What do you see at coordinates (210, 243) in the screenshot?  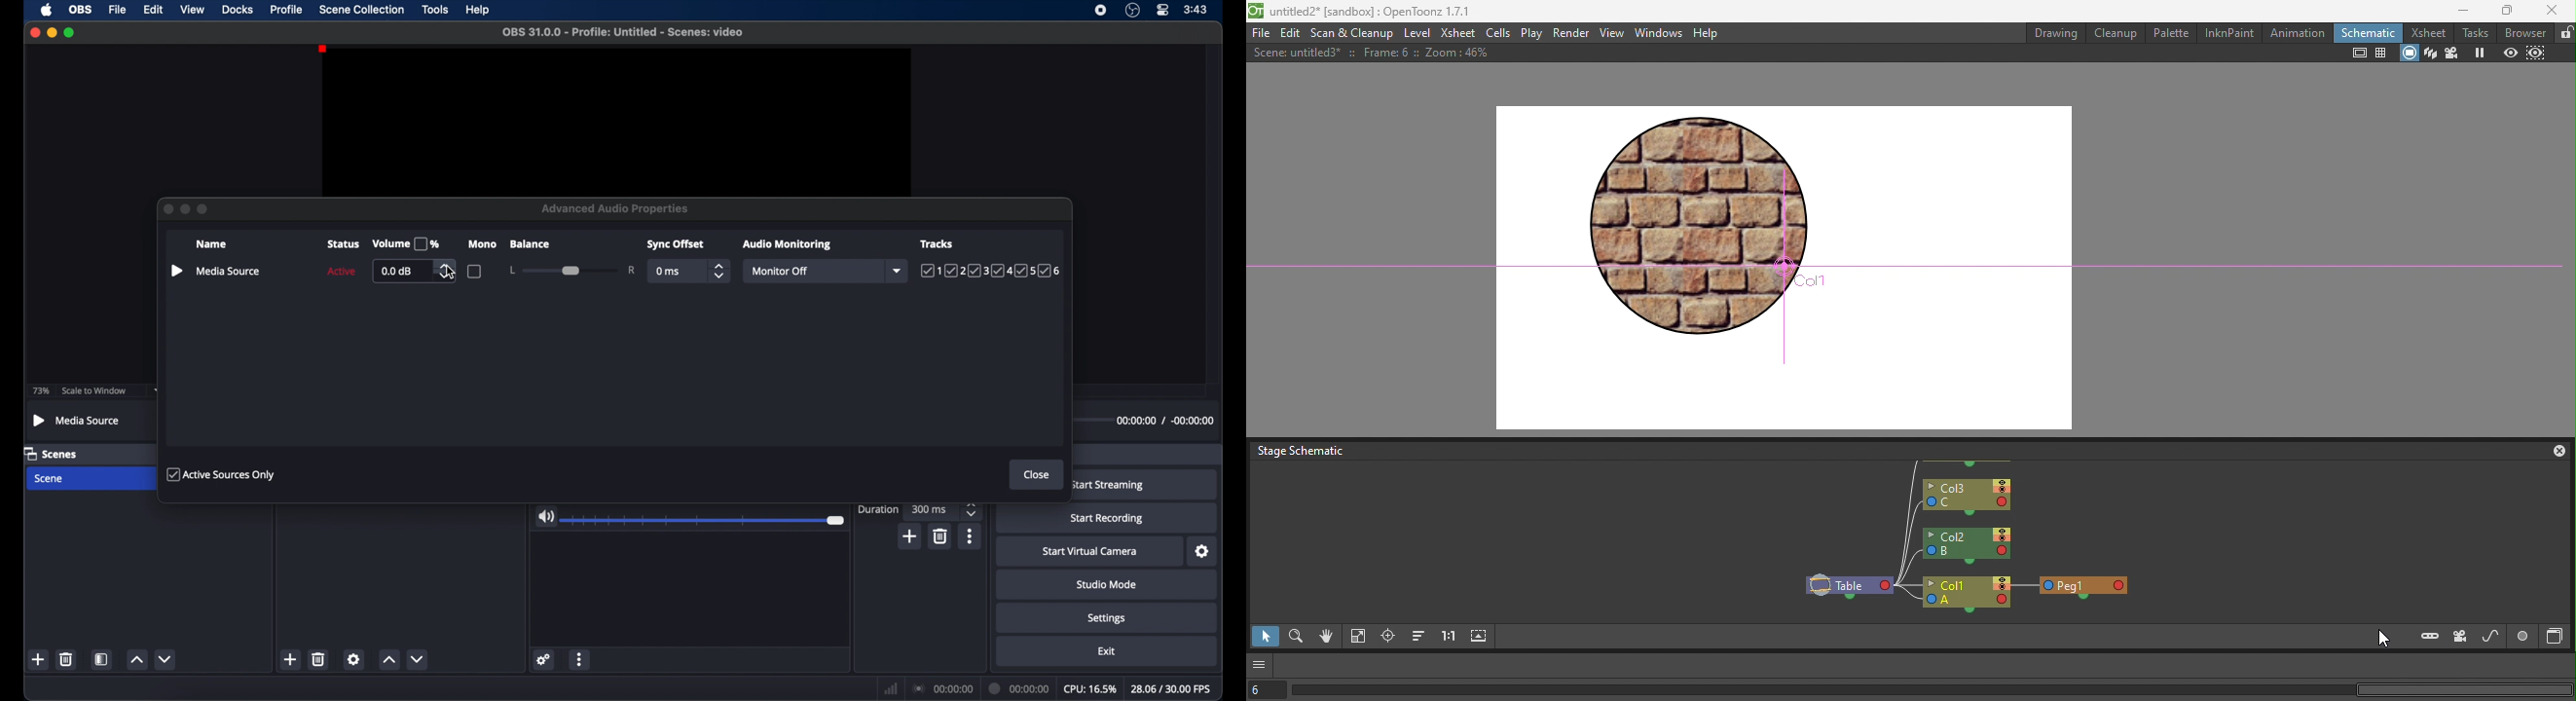 I see `name` at bounding box center [210, 243].